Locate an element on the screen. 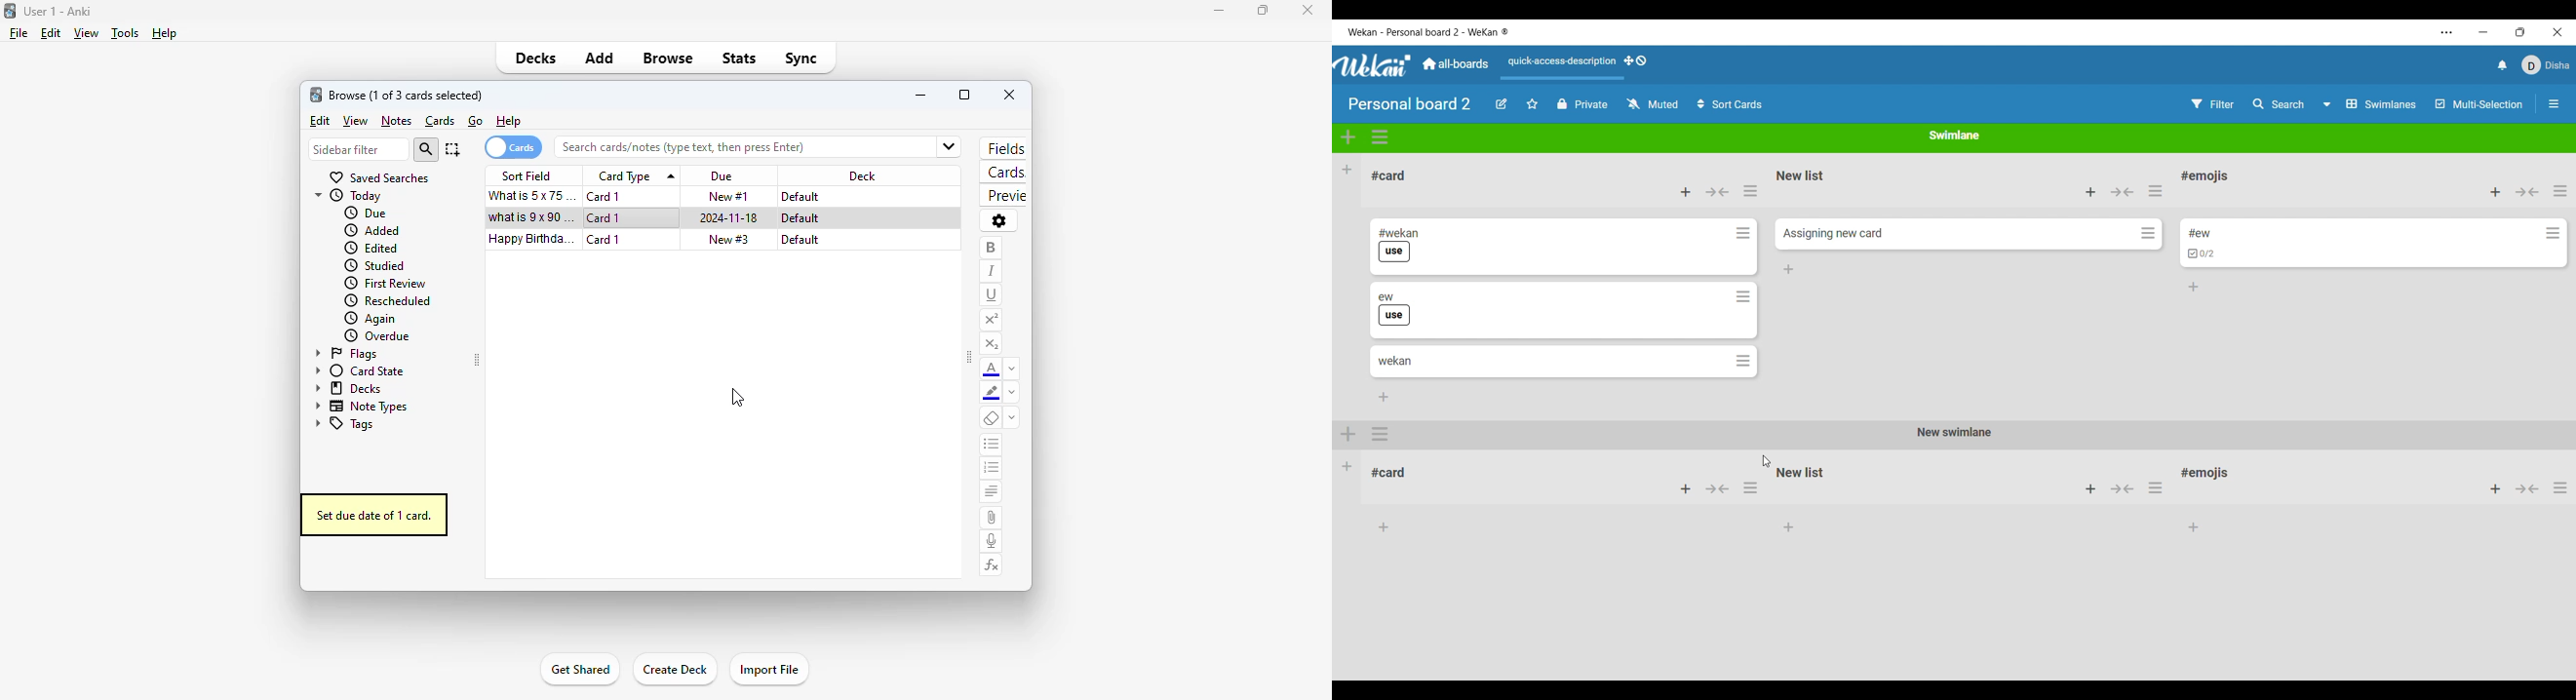 The height and width of the screenshot is (700, 2576). add is located at coordinates (2492, 487).